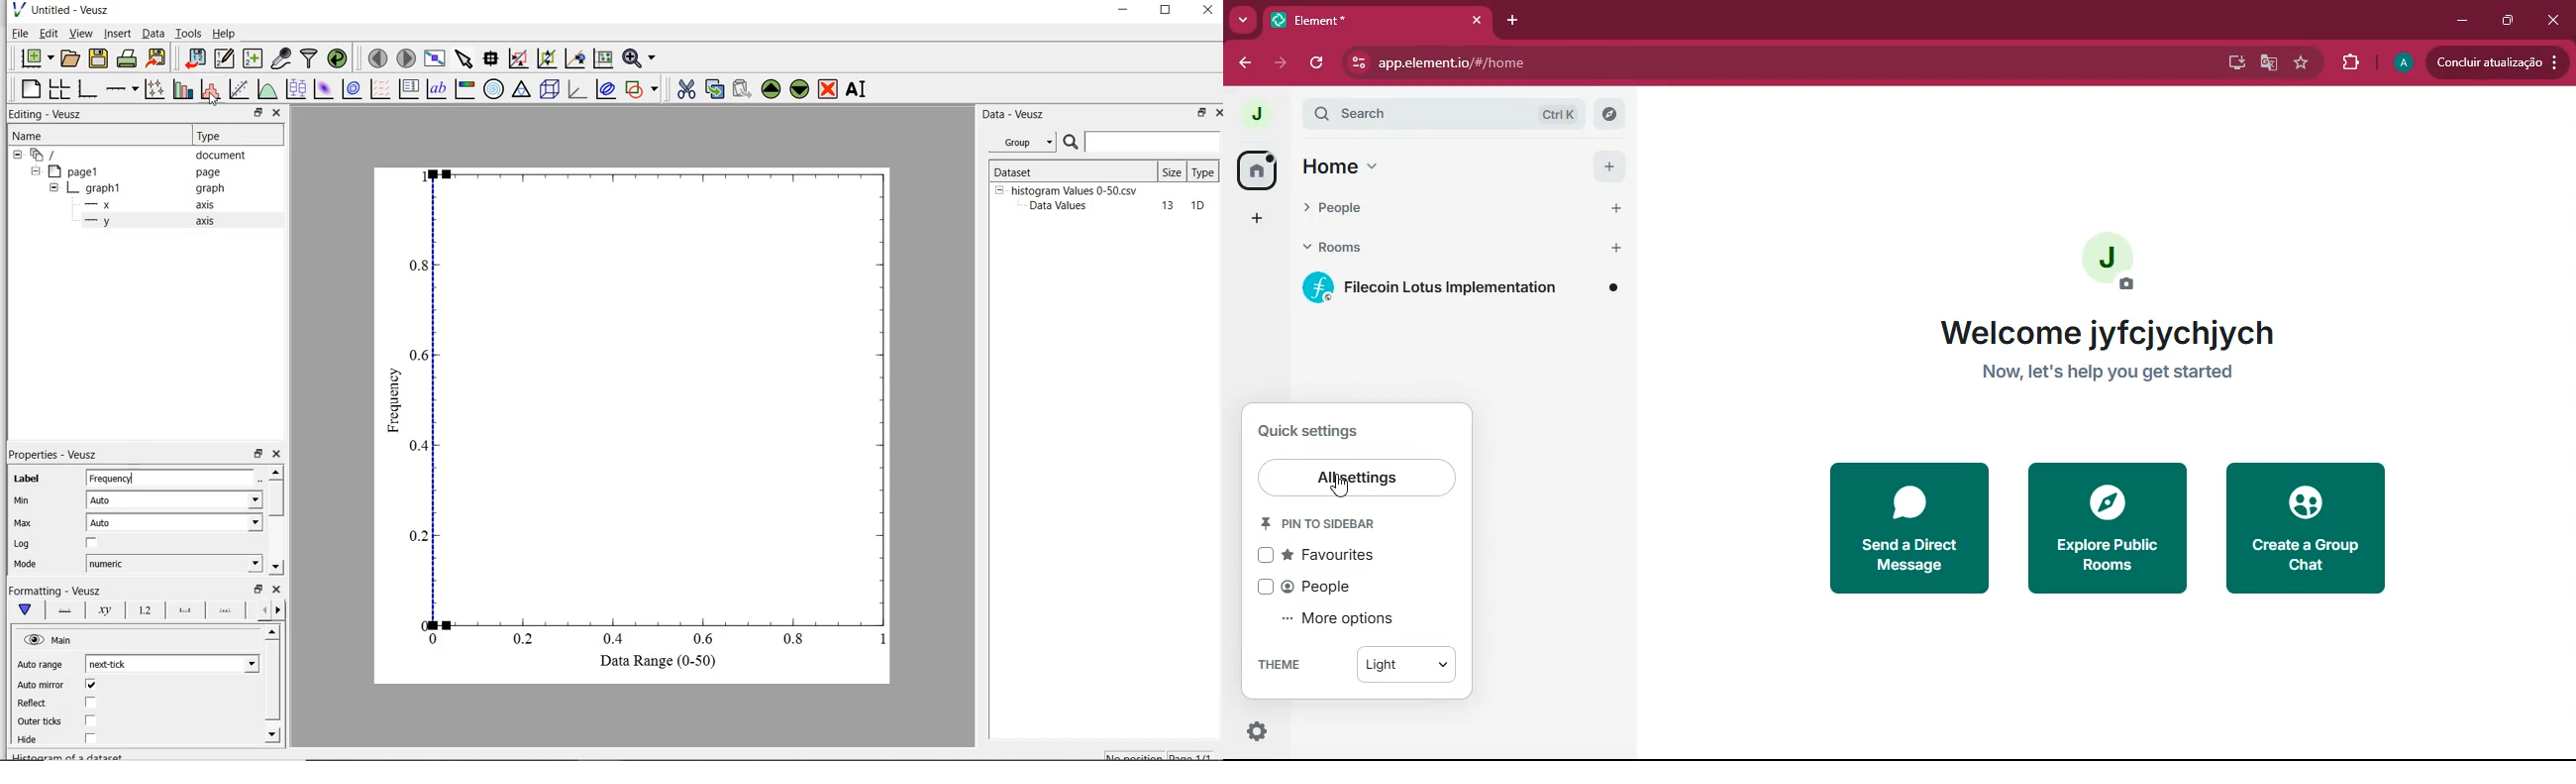 This screenshot has height=784, width=2576. I want to click on welcome jyfcjychjych, so click(2104, 328).